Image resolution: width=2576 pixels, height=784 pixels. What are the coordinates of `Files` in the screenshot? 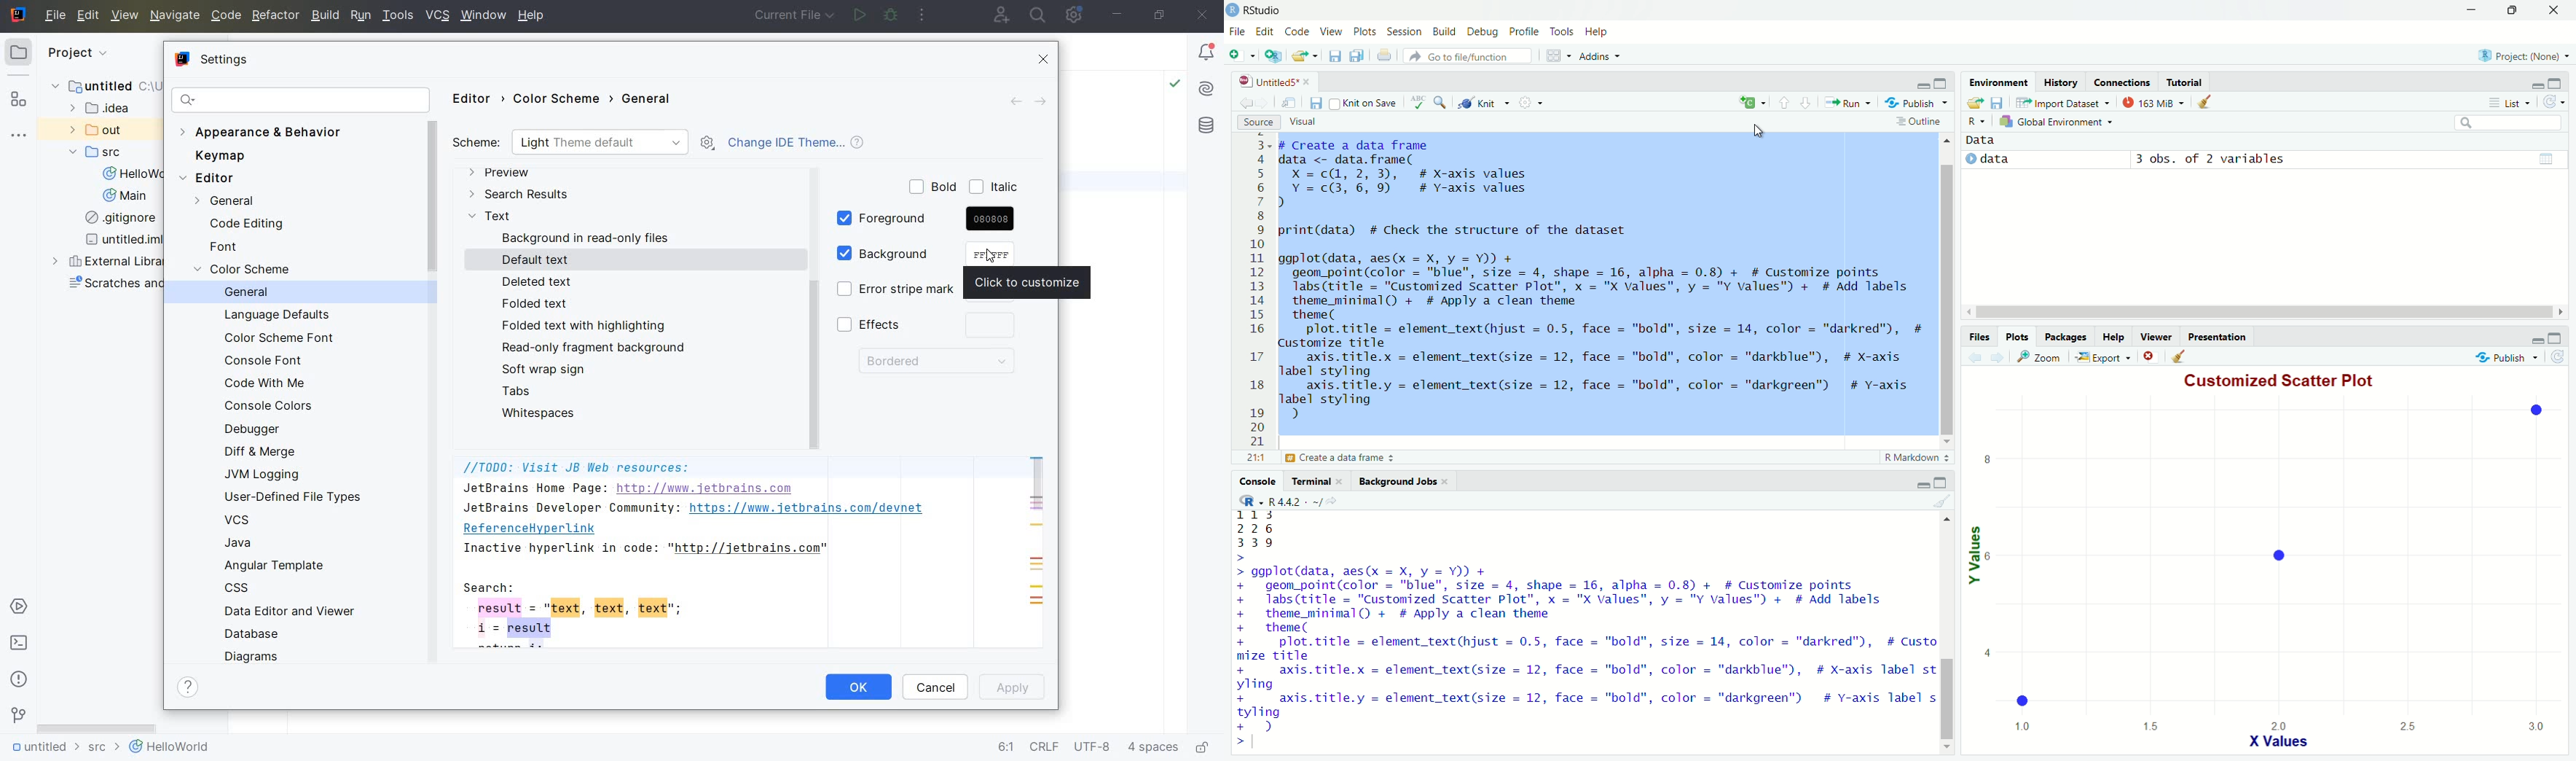 It's located at (1984, 338).